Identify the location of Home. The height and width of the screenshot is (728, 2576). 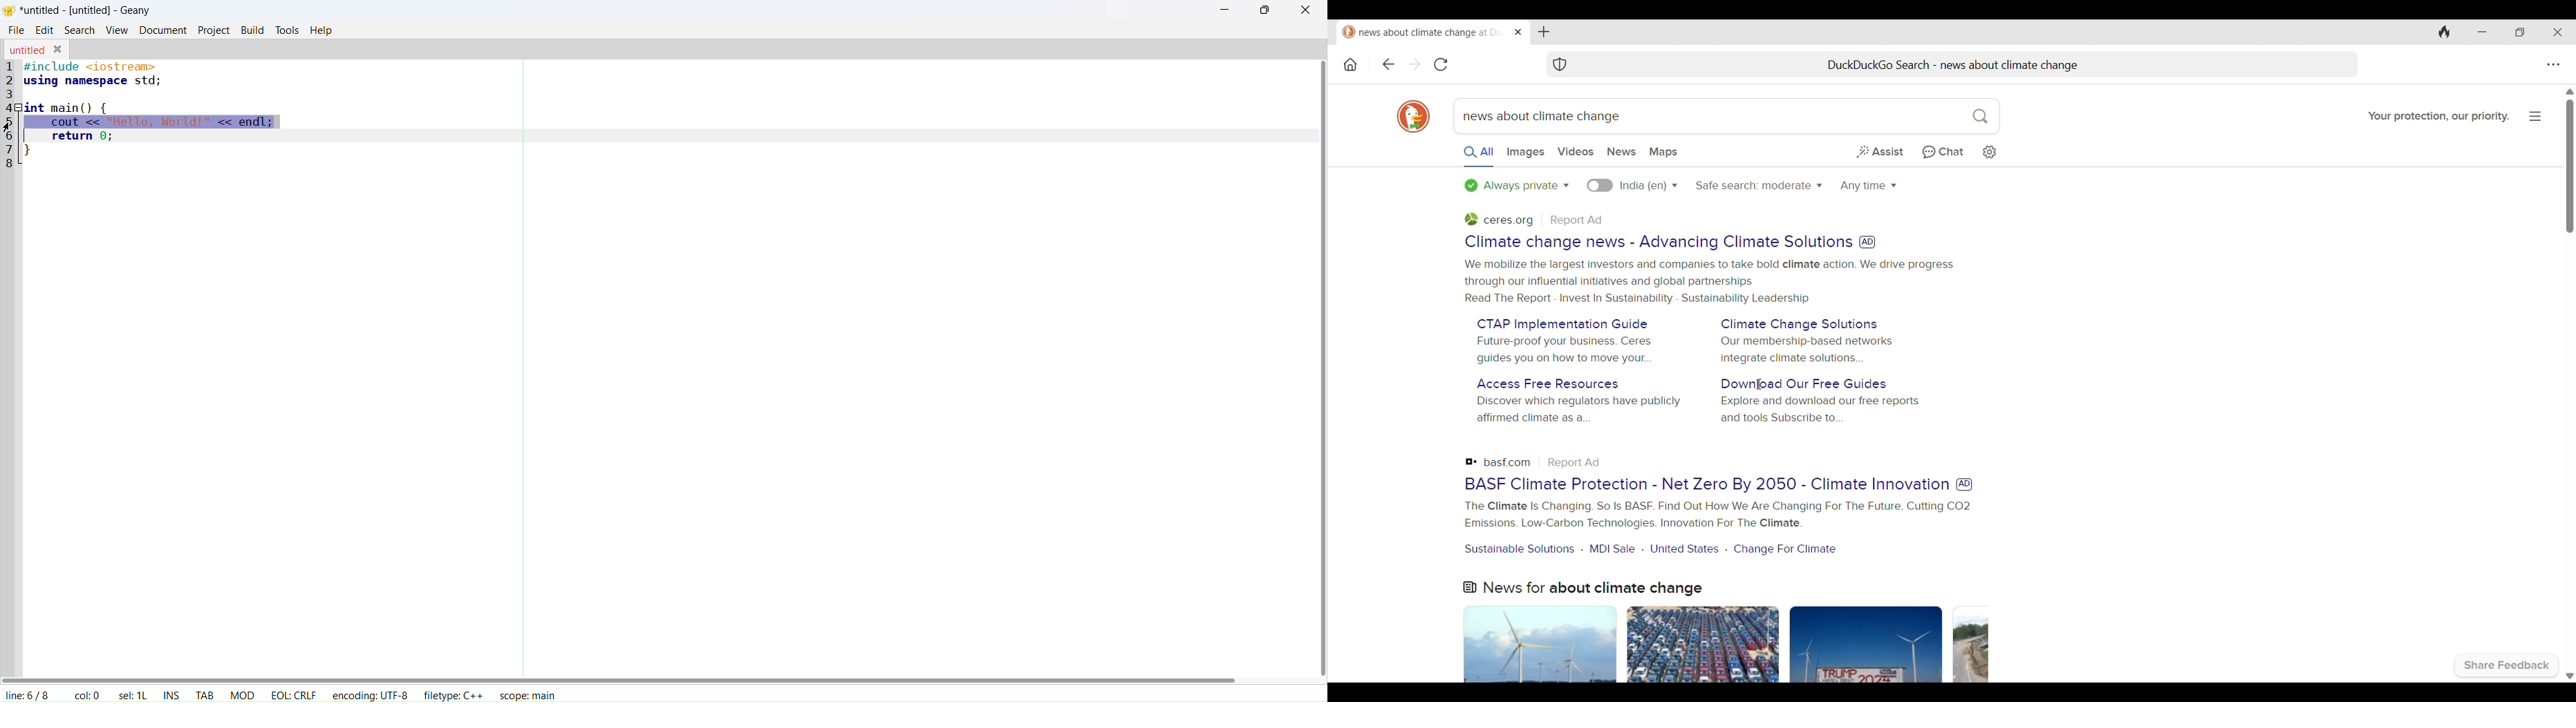
(1351, 65).